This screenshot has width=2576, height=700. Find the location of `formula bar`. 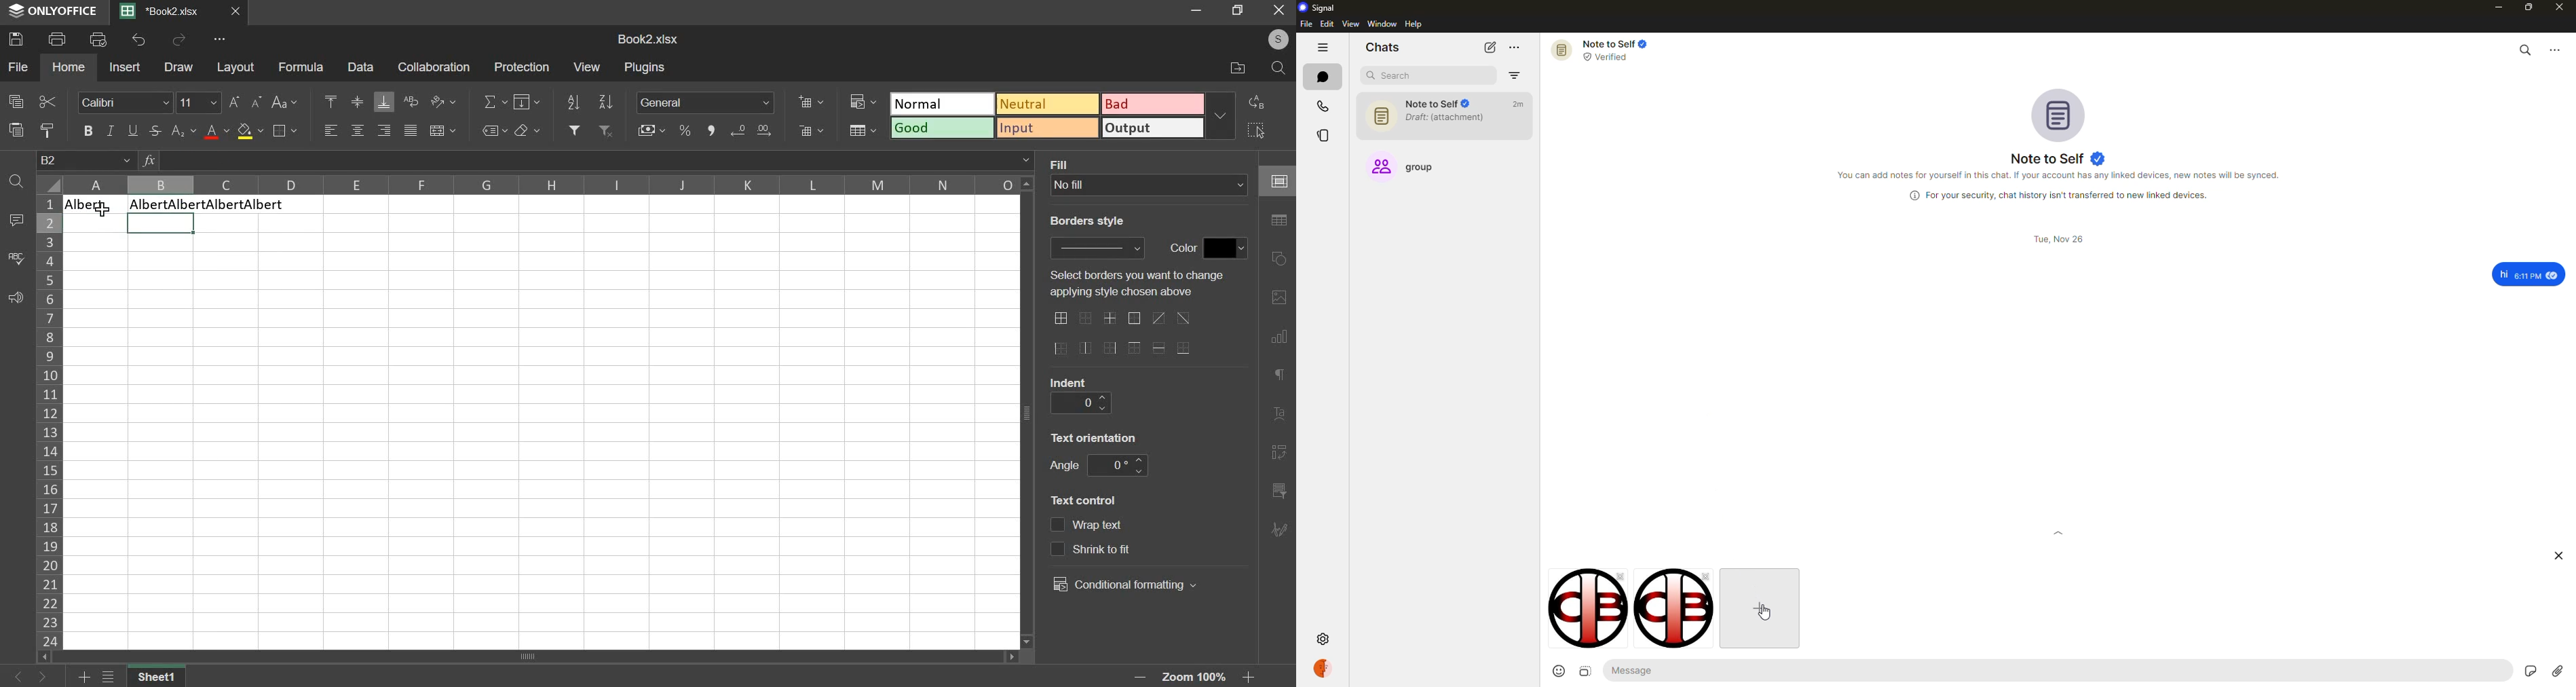

formula bar is located at coordinates (599, 162).